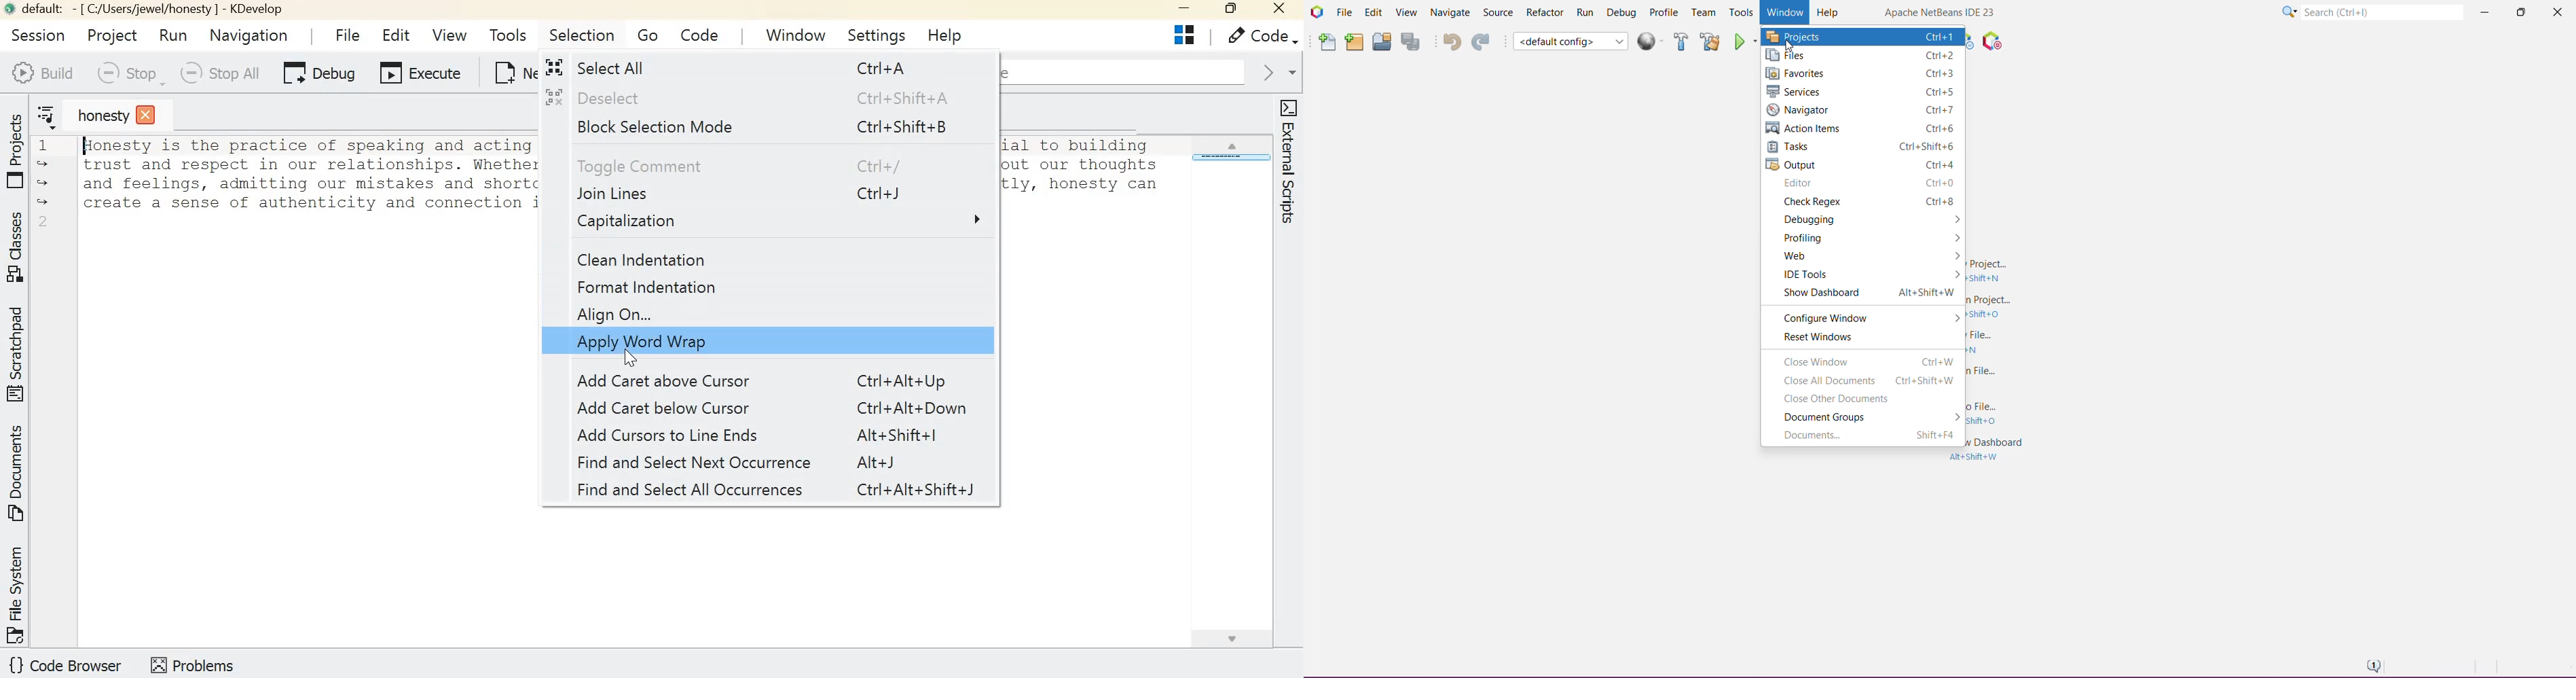 The width and height of the screenshot is (2576, 700). Describe the element at coordinates (1353, 42) in the screenshot. I see `New Project` at that location.